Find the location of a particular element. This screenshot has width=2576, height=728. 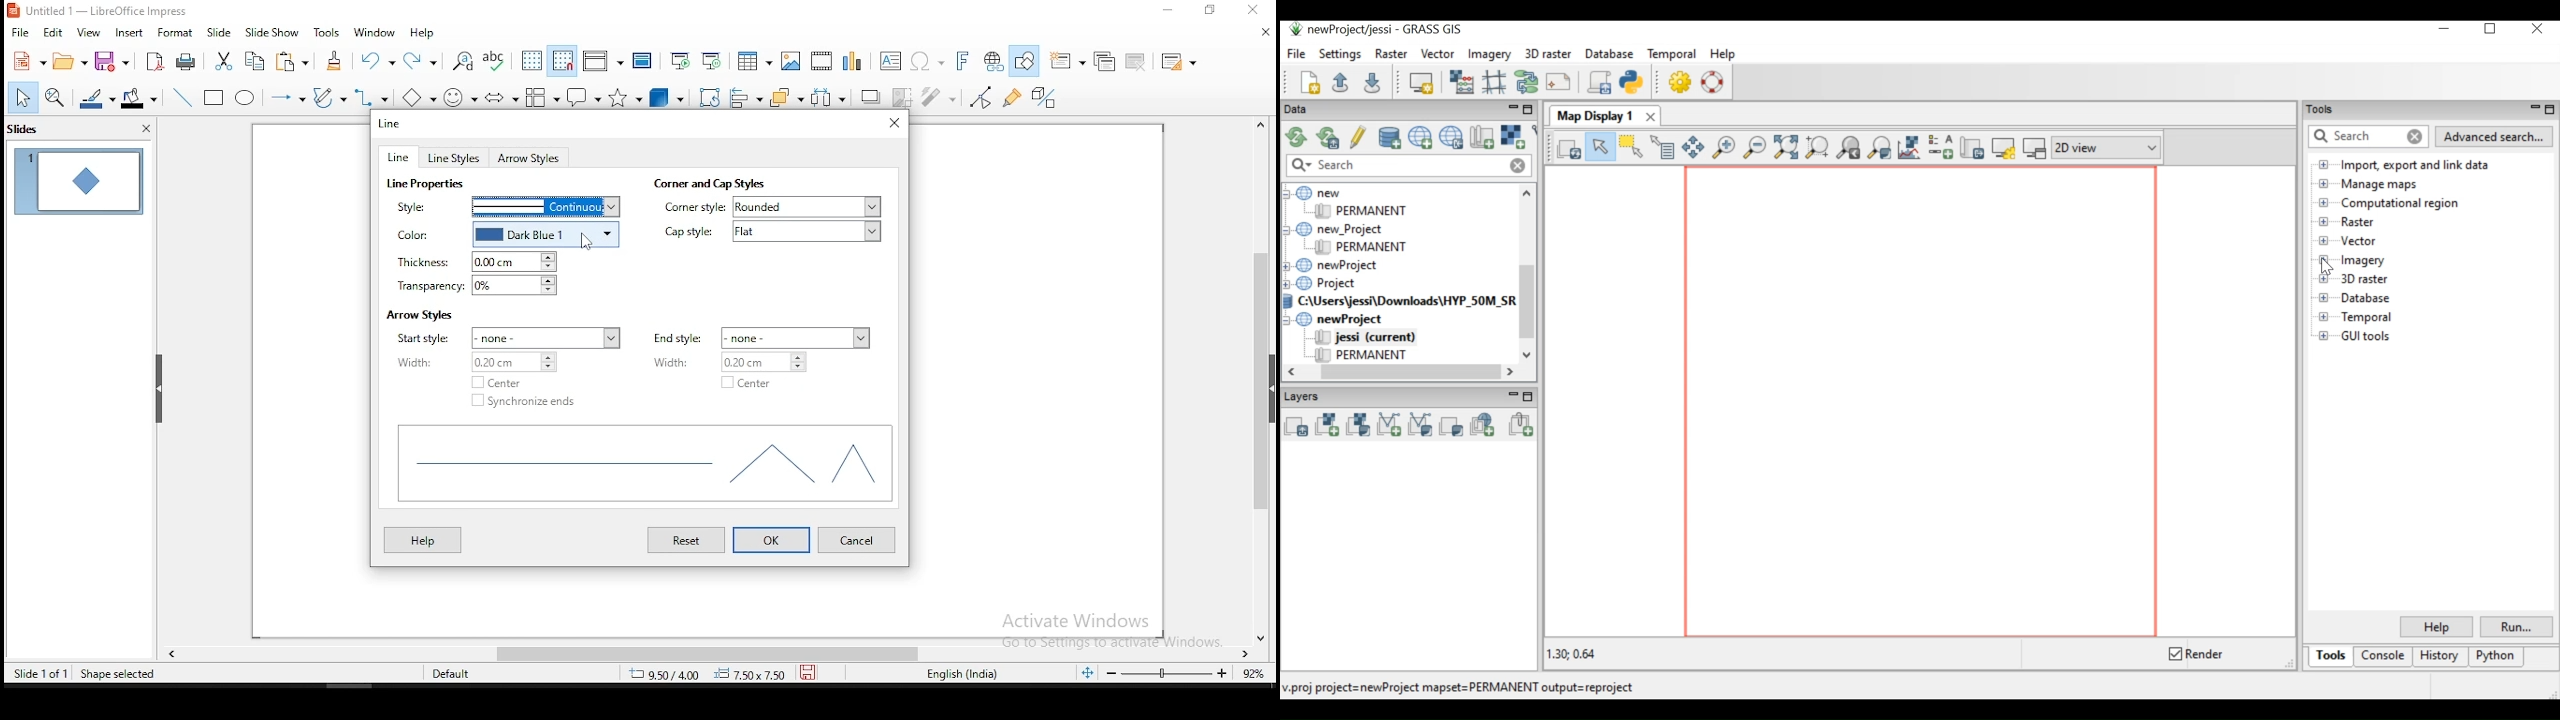

image is located at coordinates (795, 60).